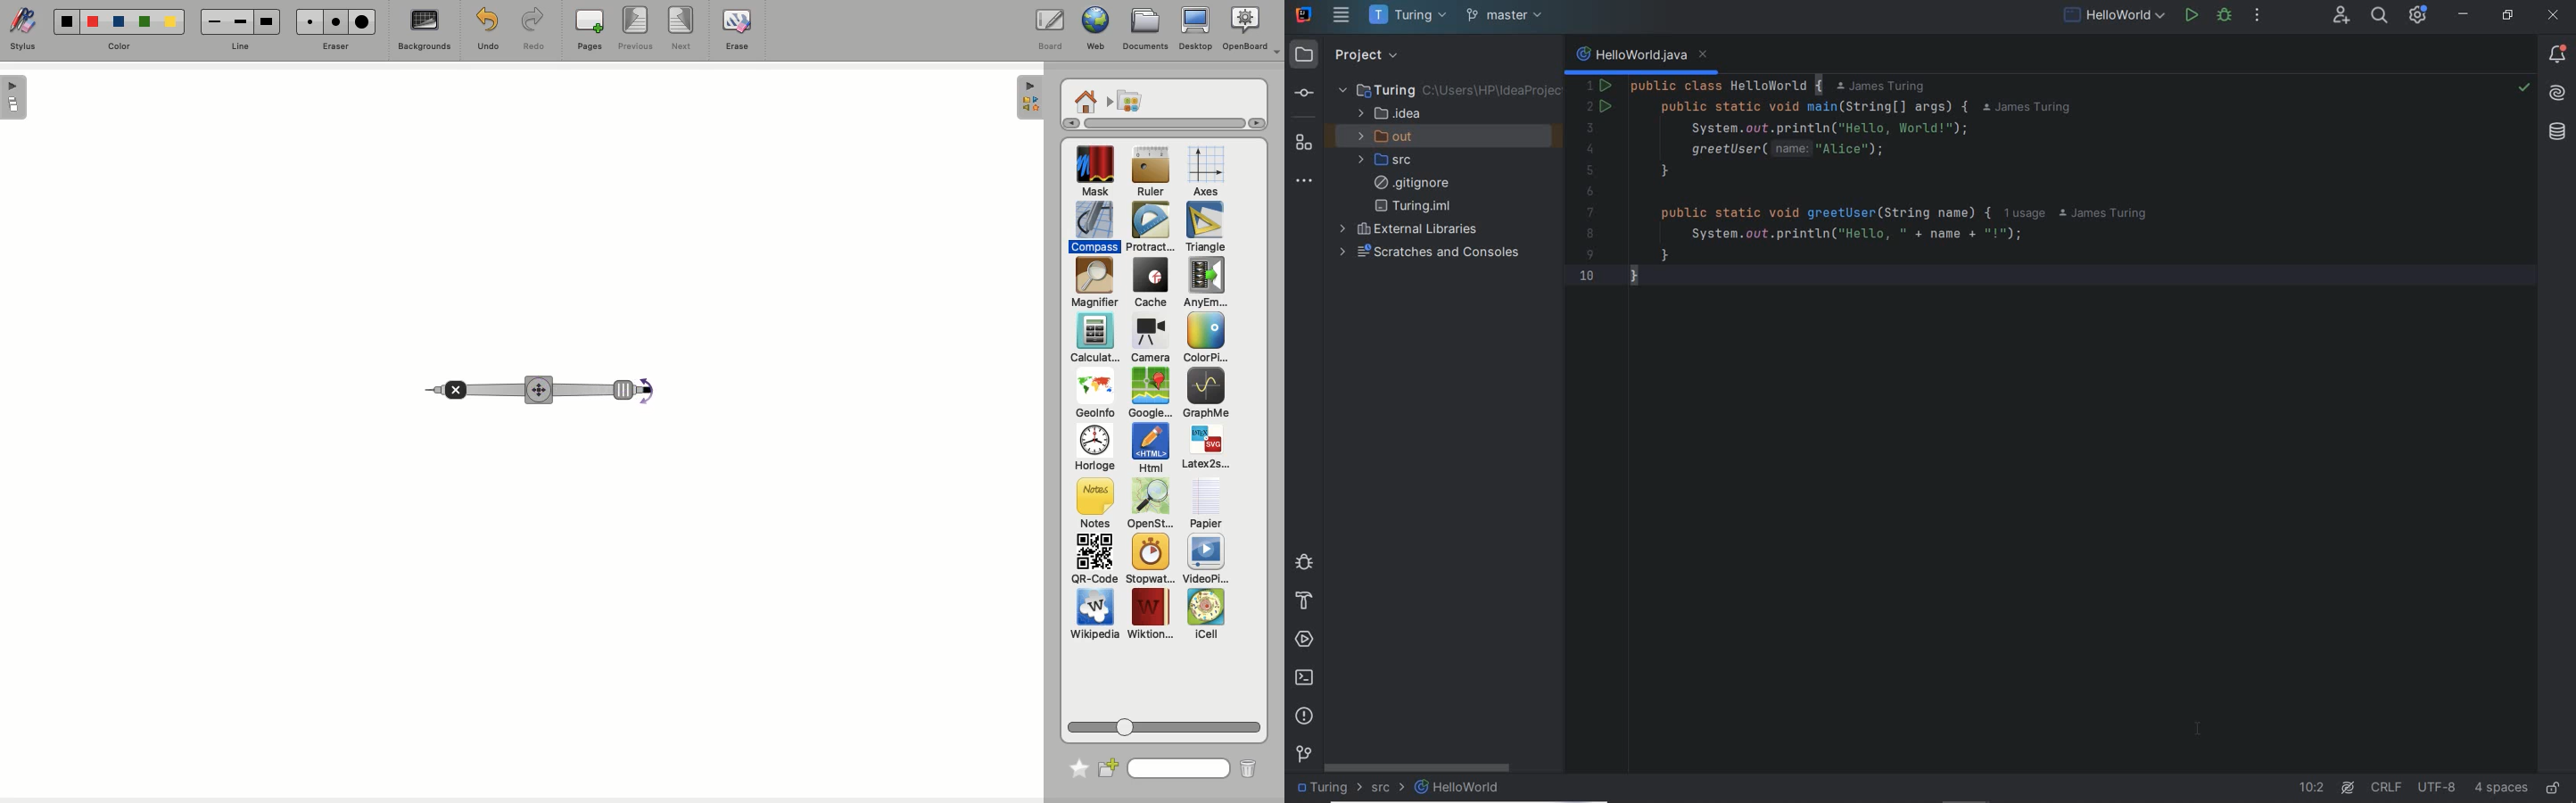 The width and height of the screenshot is (2576, 812). I want to click on go to line 10:2, so click(2312, 788).